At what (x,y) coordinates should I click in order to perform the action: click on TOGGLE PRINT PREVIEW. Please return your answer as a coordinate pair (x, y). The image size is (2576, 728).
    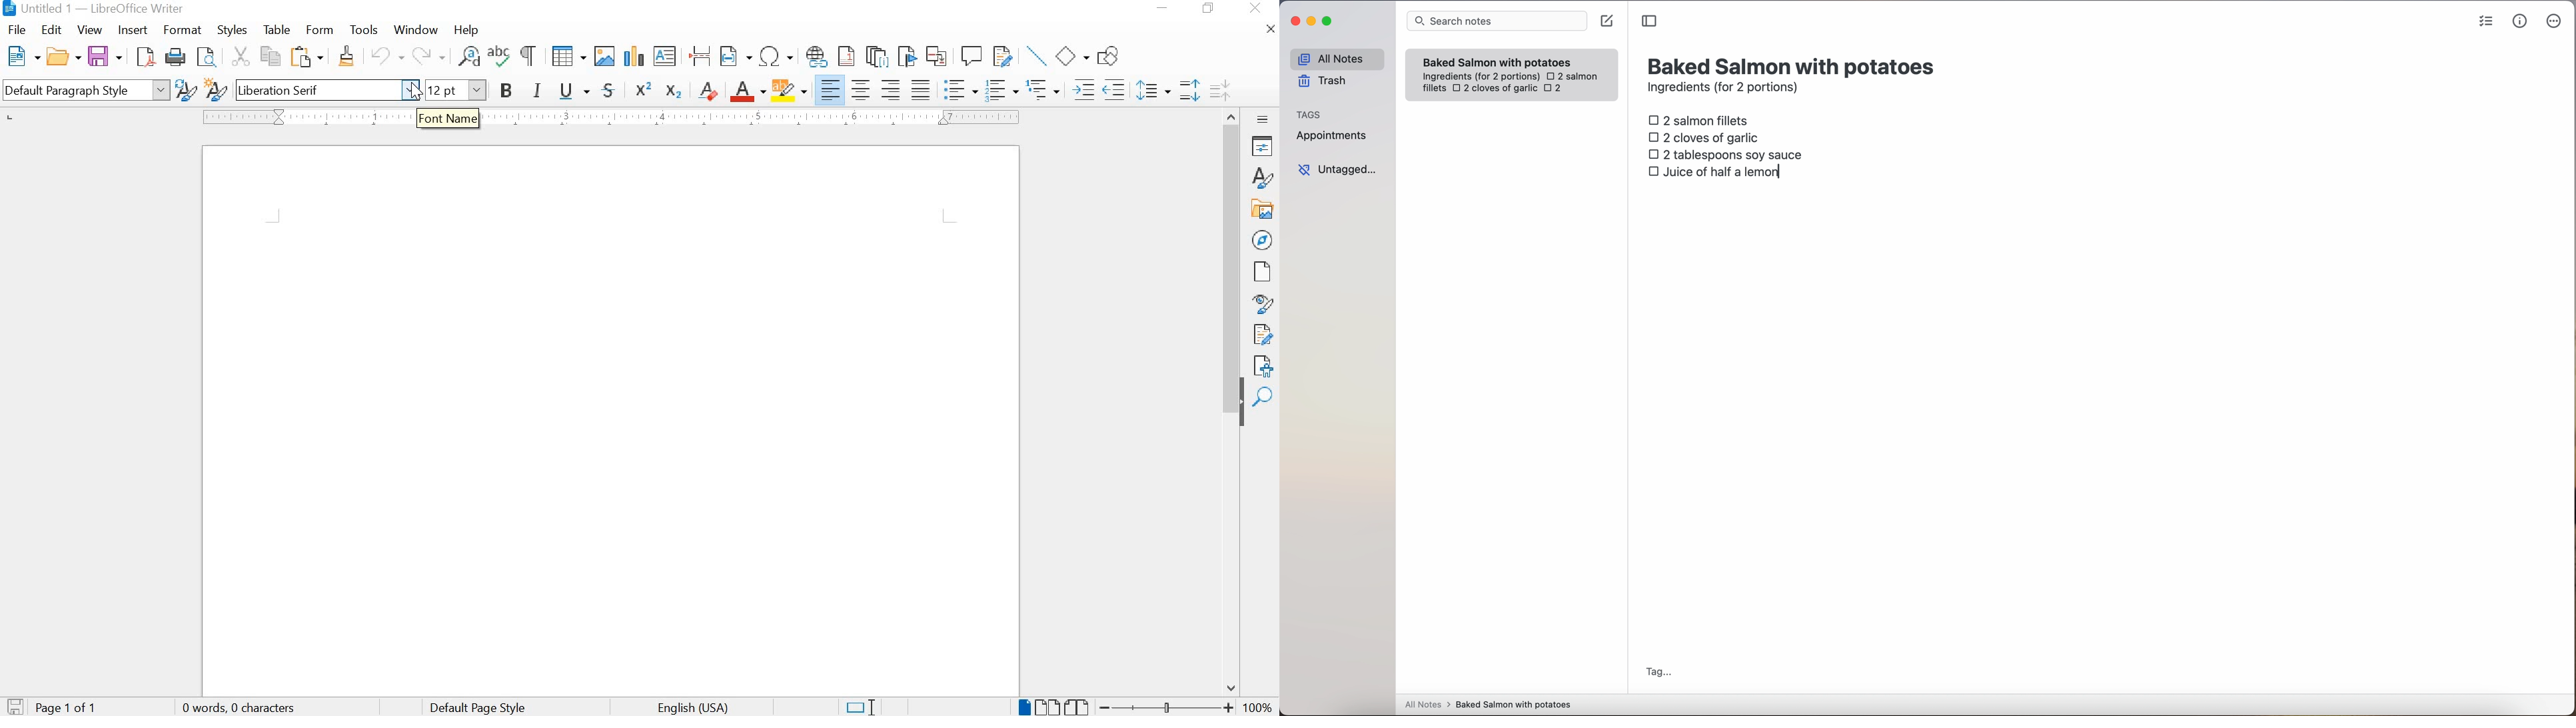
    Looking at the image, I should click on (208, 57).